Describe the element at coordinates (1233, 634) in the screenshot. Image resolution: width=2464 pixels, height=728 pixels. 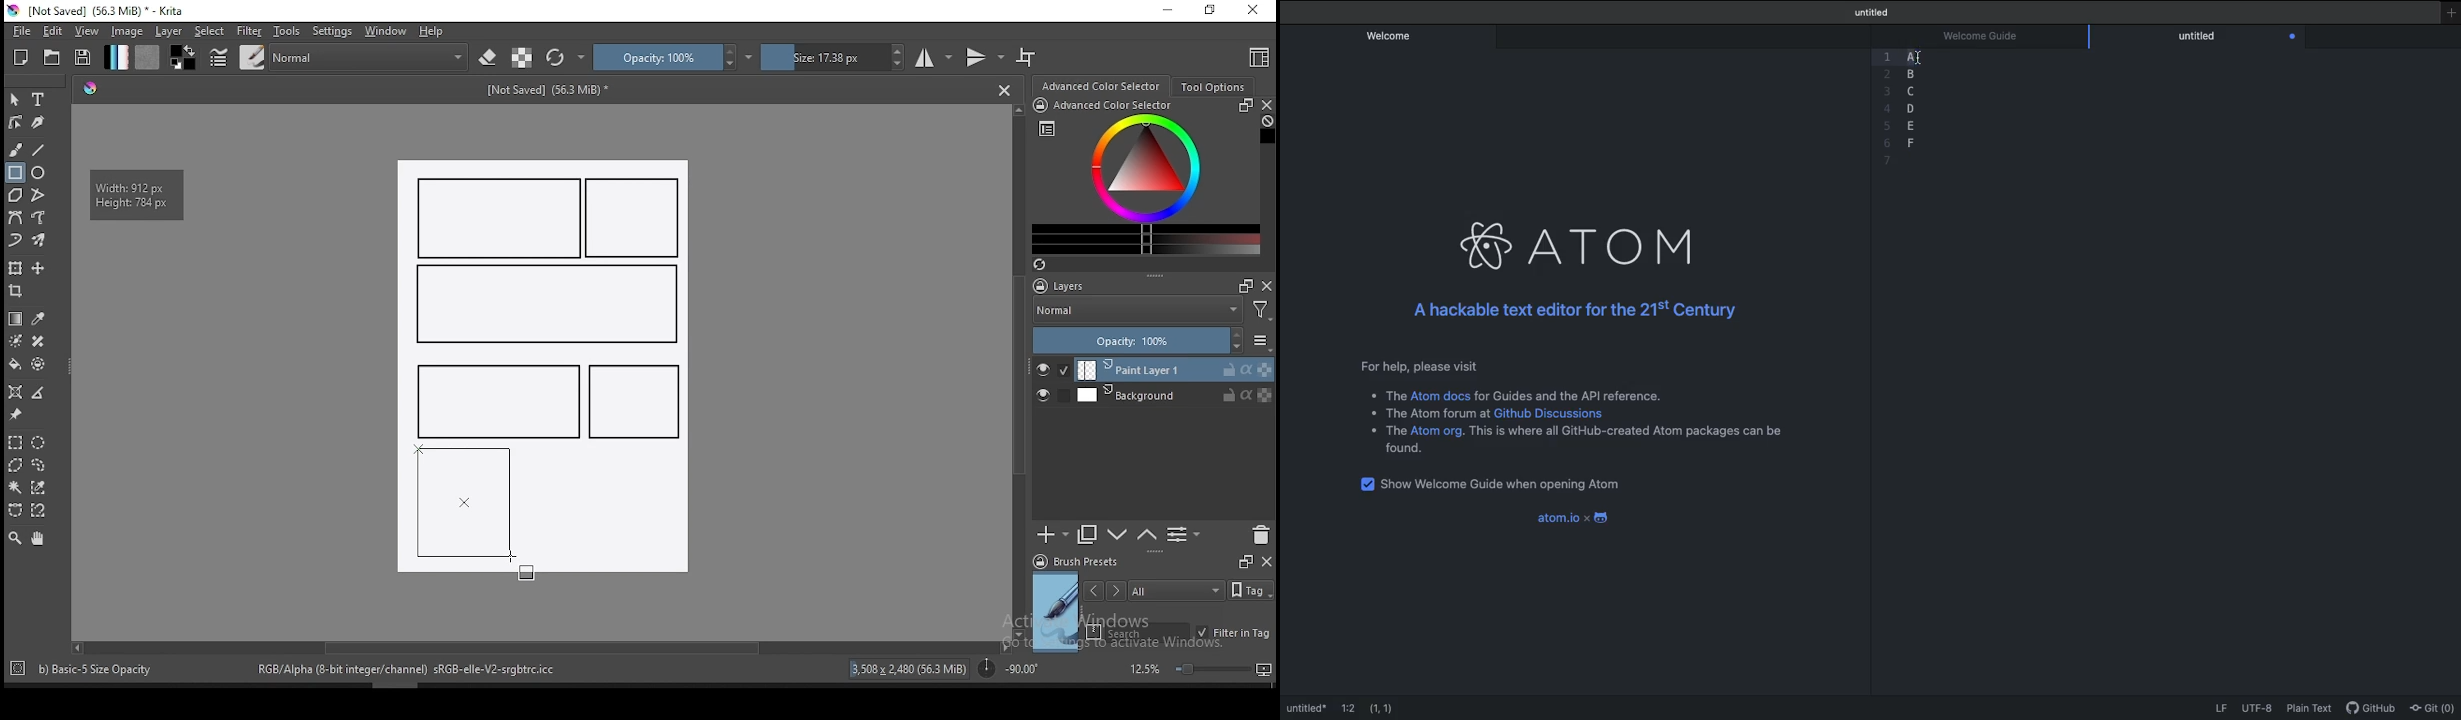
I see `filter in tag` at that location.